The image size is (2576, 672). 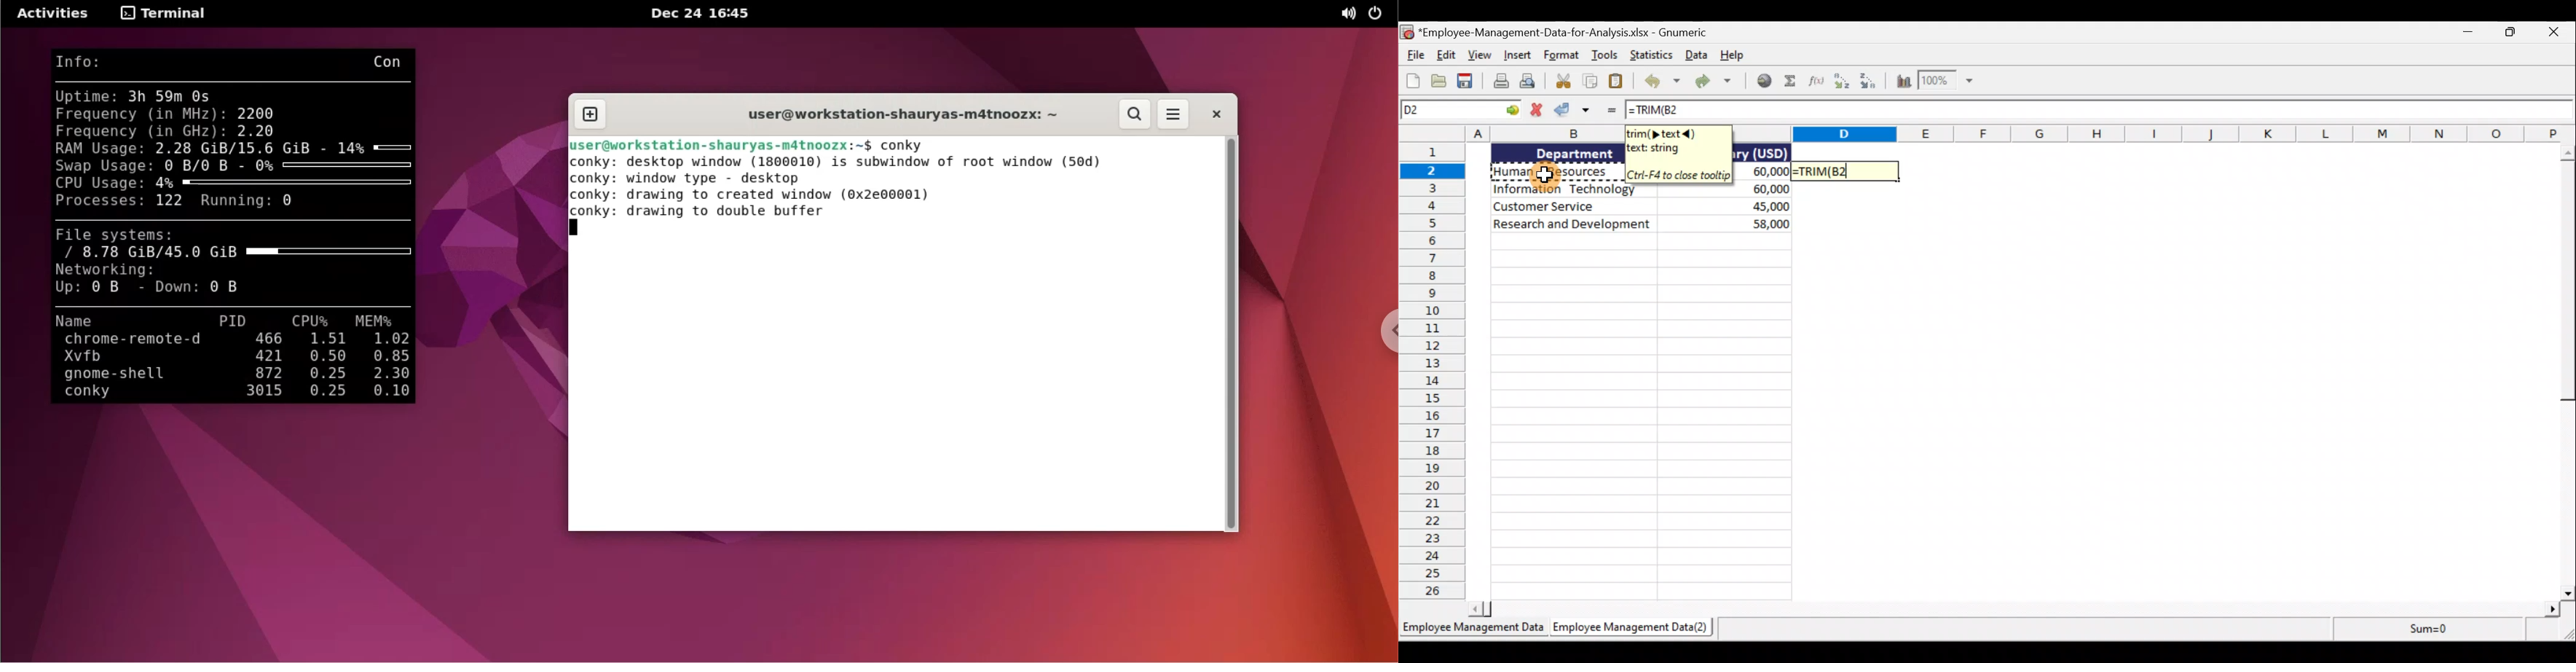 I want to click on =TRIM(B2, so click(x=1655, y=112).